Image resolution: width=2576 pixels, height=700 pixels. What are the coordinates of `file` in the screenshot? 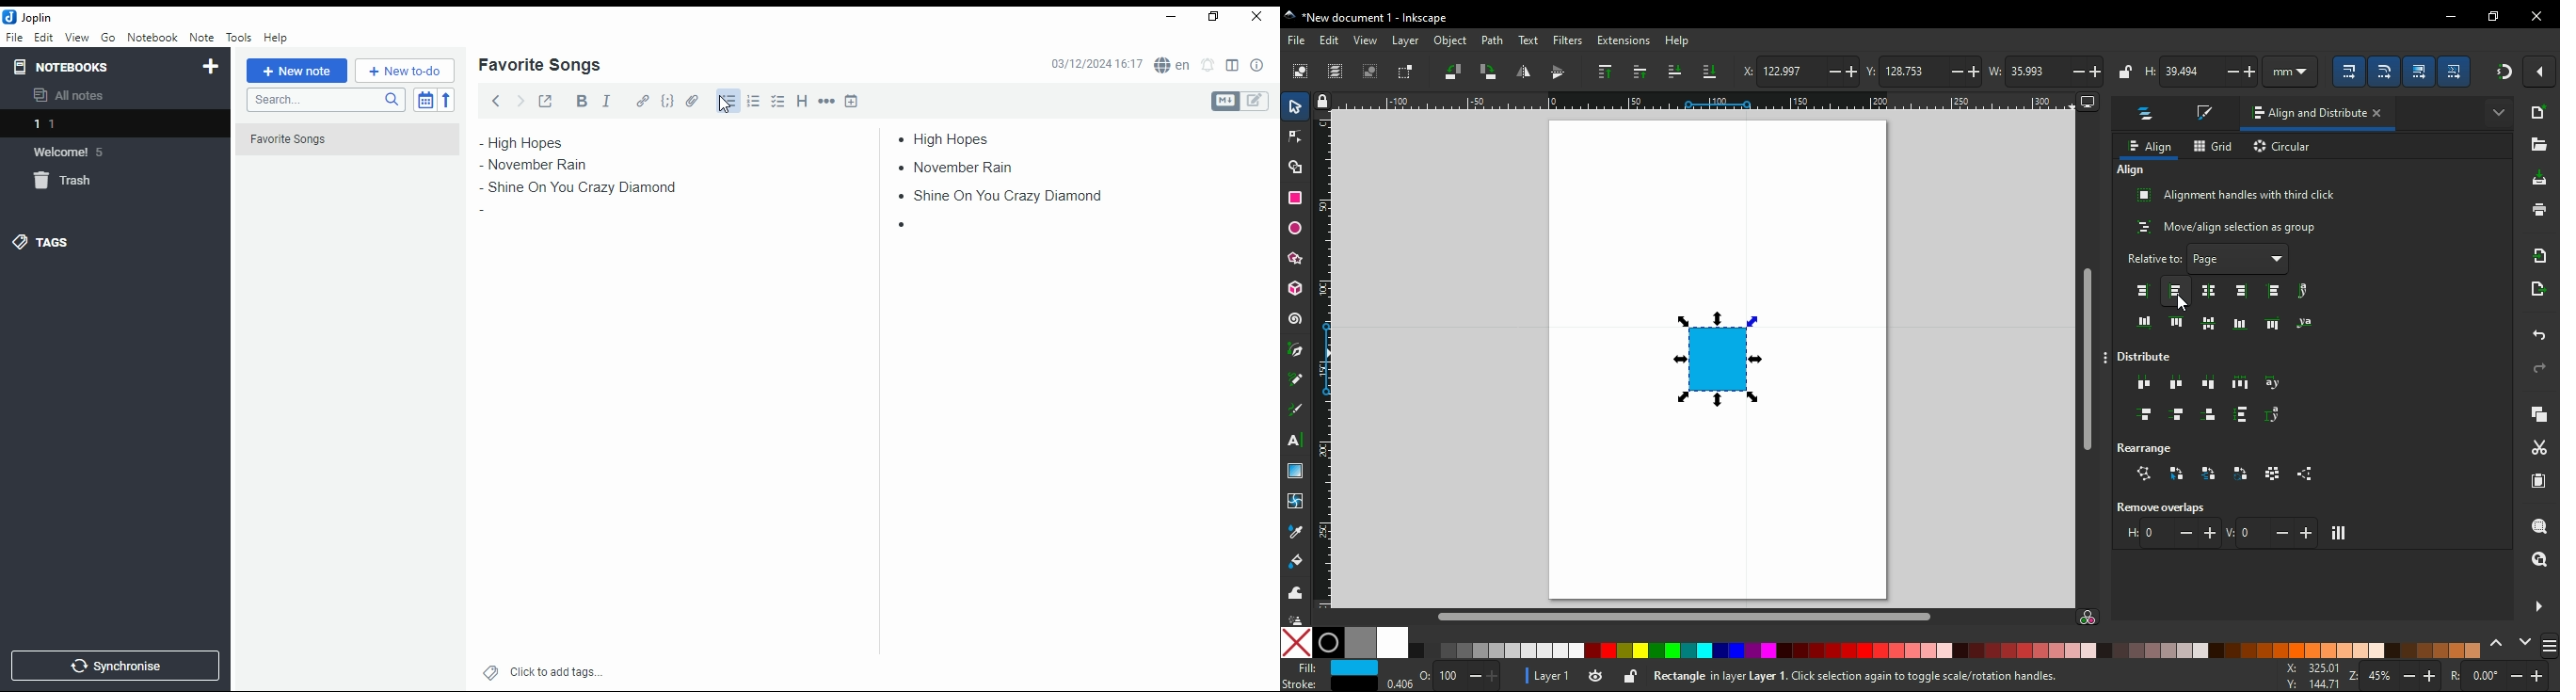 It's located at (14, 36).